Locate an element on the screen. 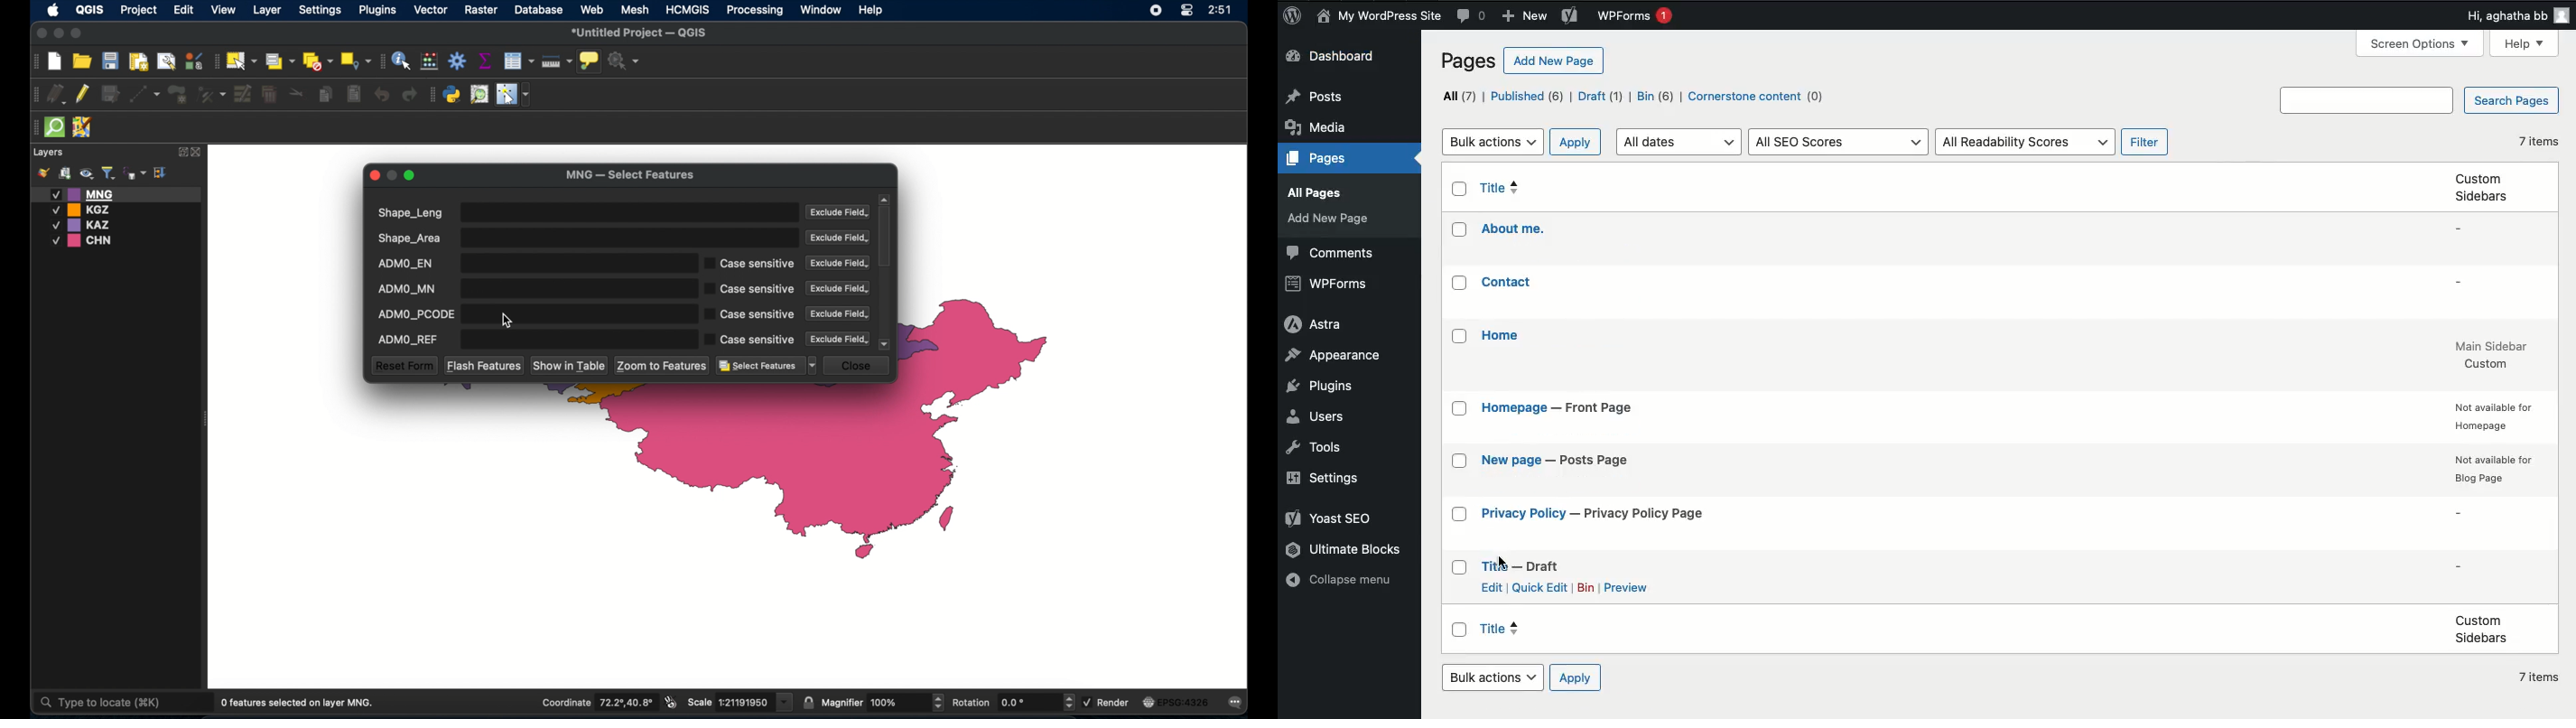  Checkbox is located at coordinates (1461, 408).